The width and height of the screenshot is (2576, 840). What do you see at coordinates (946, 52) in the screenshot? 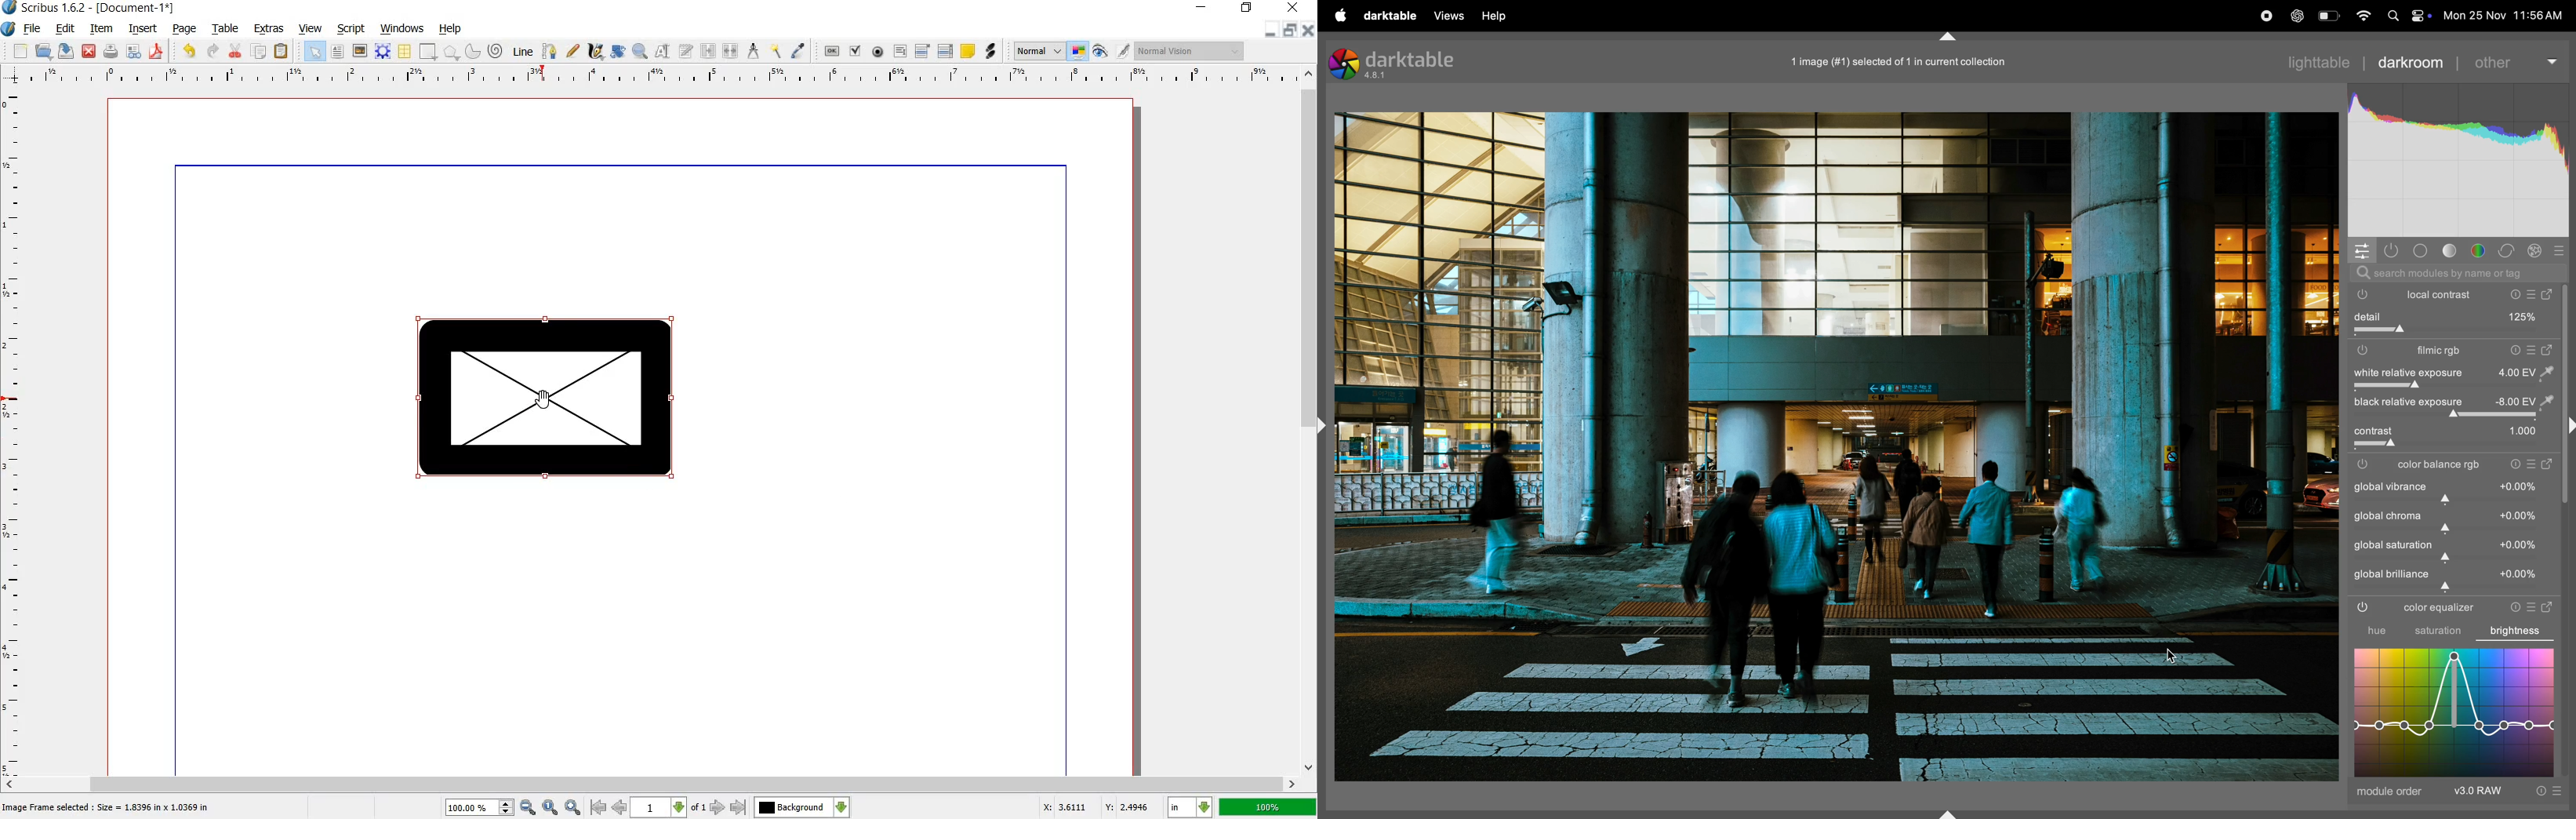
I see `pdf list box` at bounding box center [946, 52].